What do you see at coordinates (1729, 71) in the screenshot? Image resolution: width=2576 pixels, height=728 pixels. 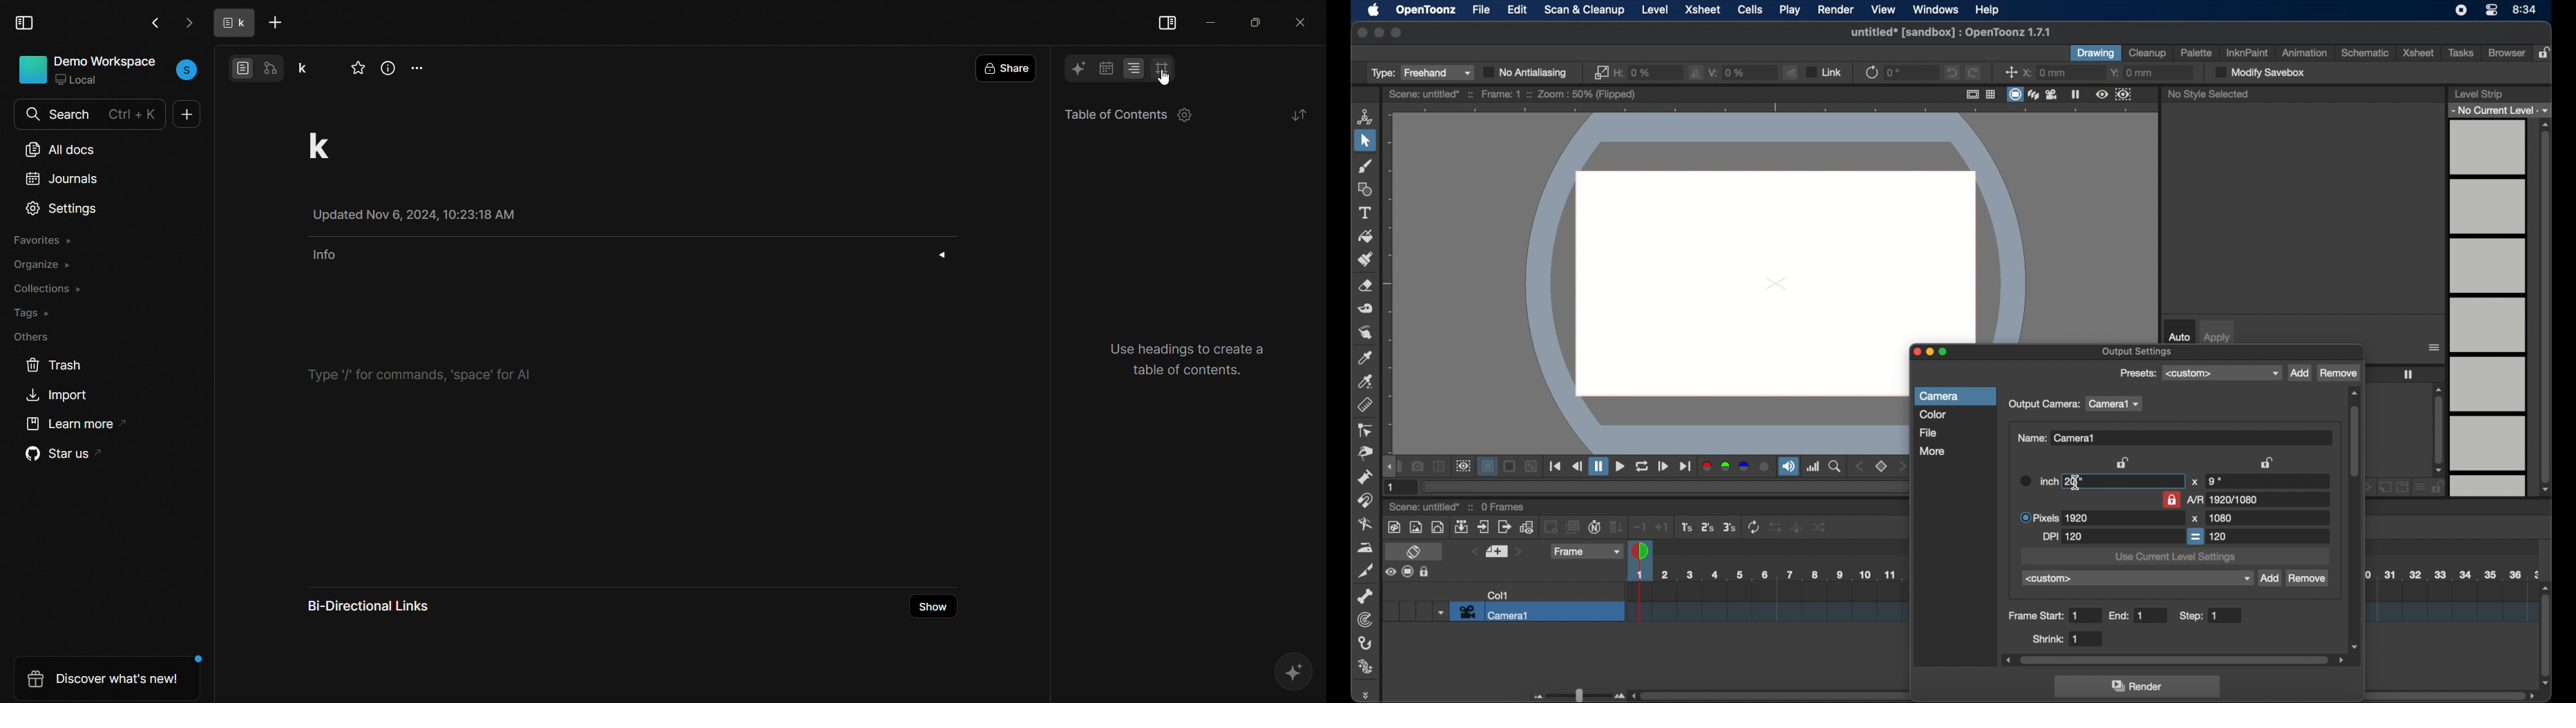 I see `v` at bounding box center [1729, 71].